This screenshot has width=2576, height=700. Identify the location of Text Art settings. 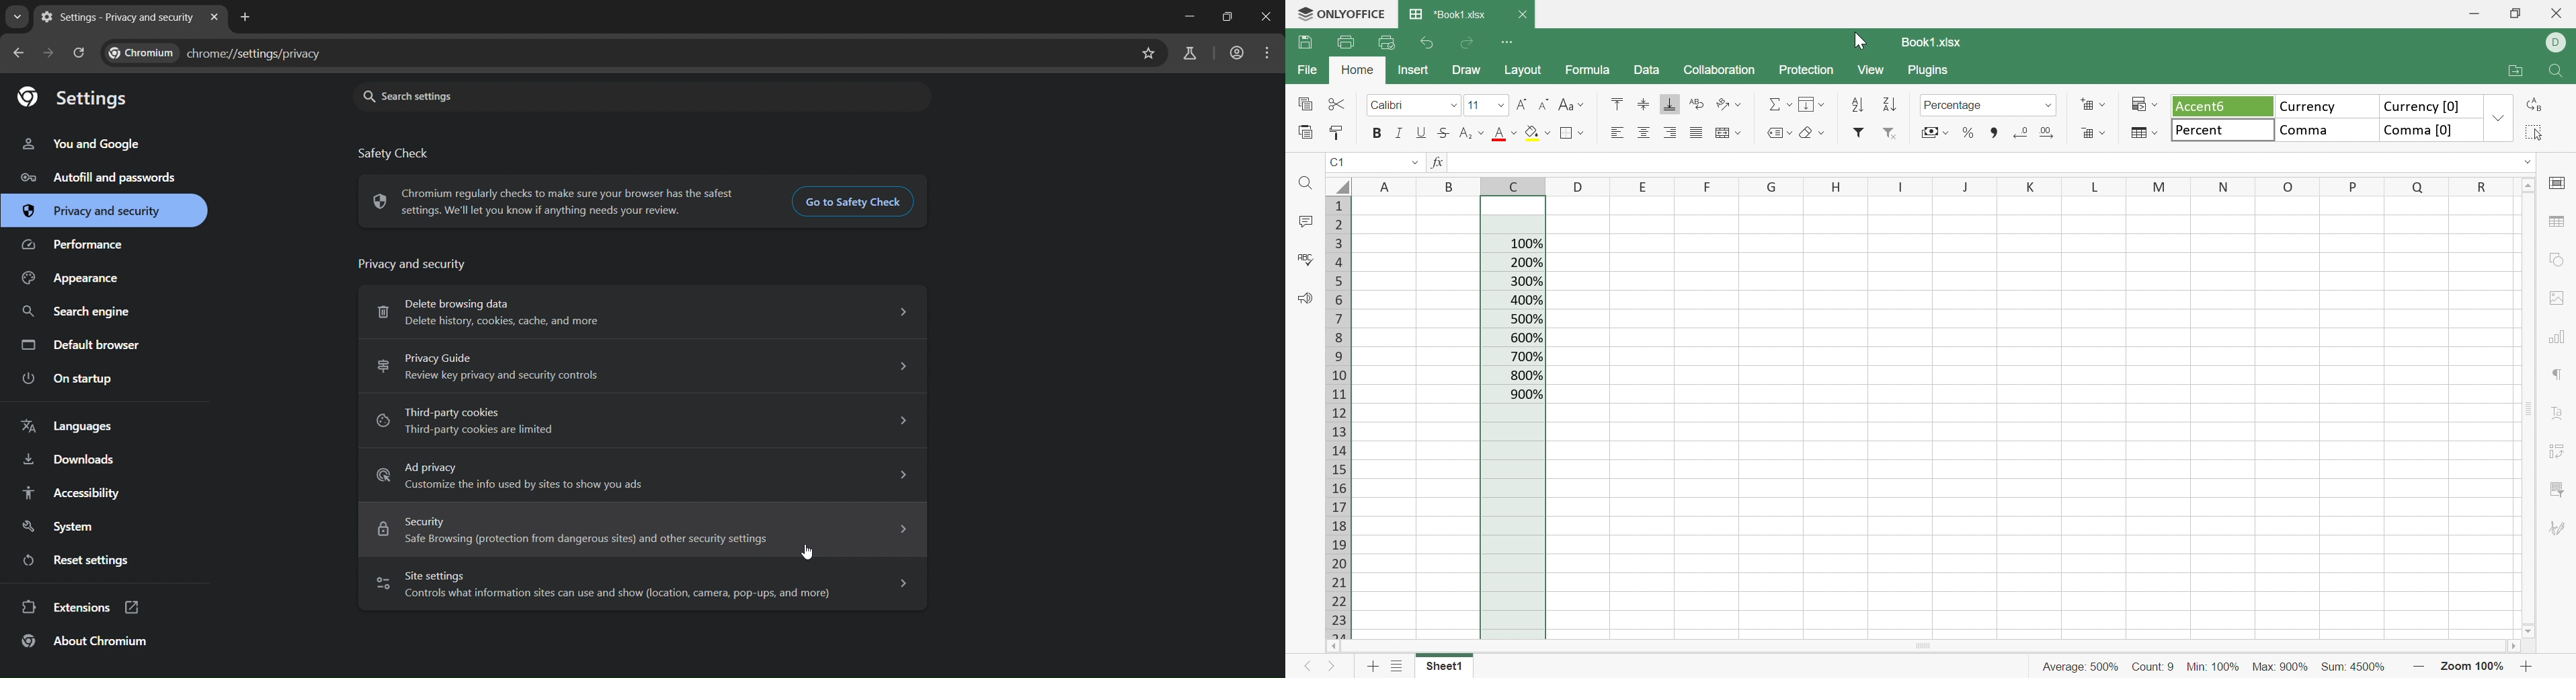
(2559, 415).